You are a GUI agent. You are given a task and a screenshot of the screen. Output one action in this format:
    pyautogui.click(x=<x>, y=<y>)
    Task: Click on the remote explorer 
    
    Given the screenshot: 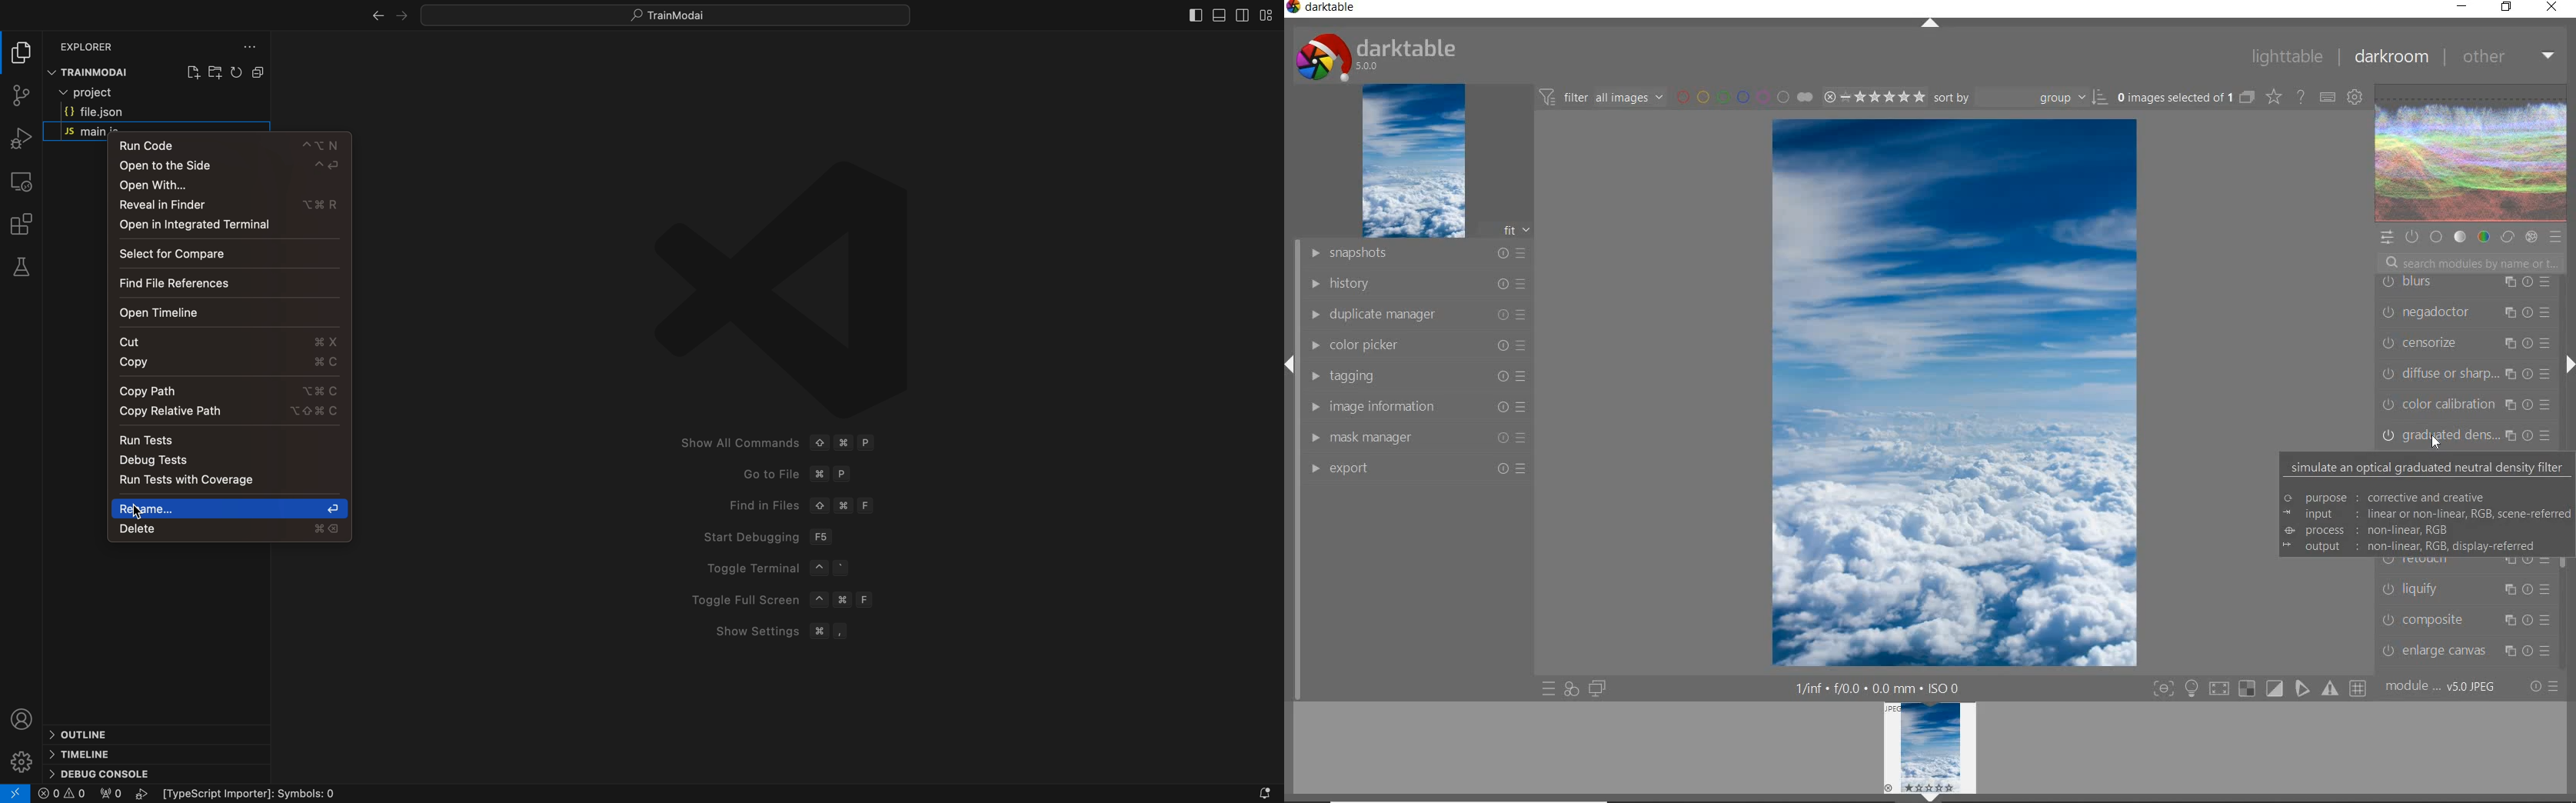 What is the action you would take?
    pyautogui.click(x=23, y=181)
    